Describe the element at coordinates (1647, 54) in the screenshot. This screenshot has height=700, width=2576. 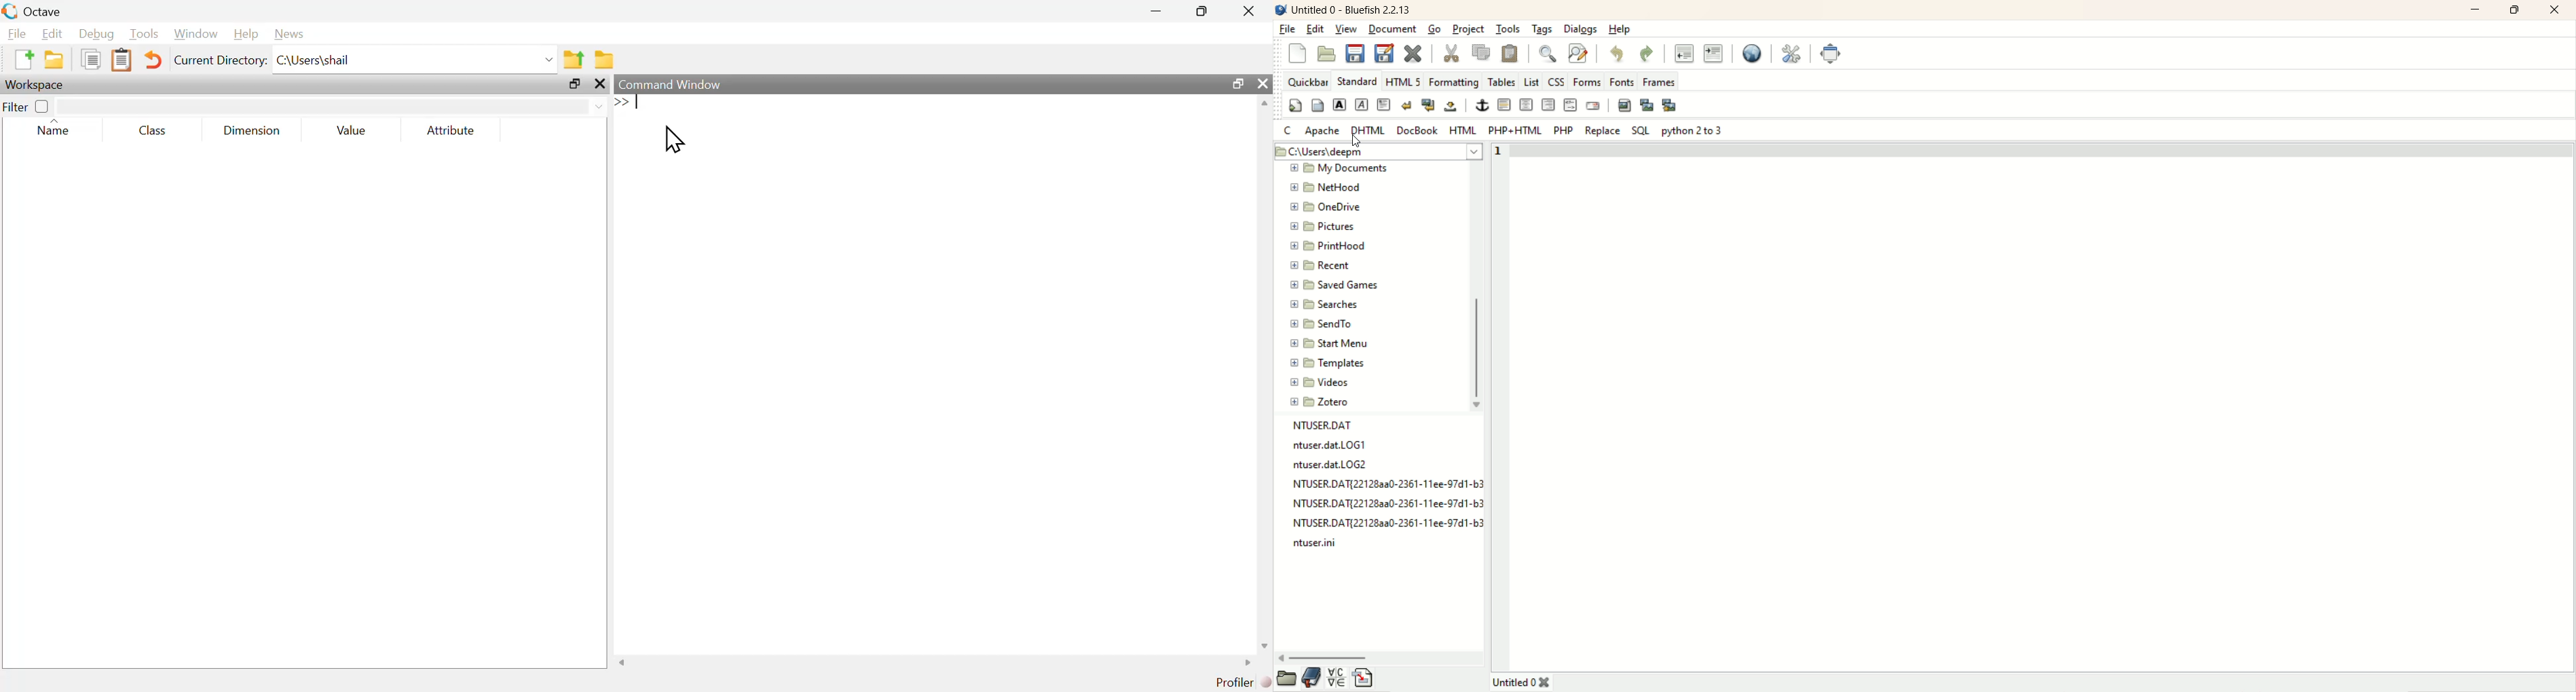
I see `redo` at that location.